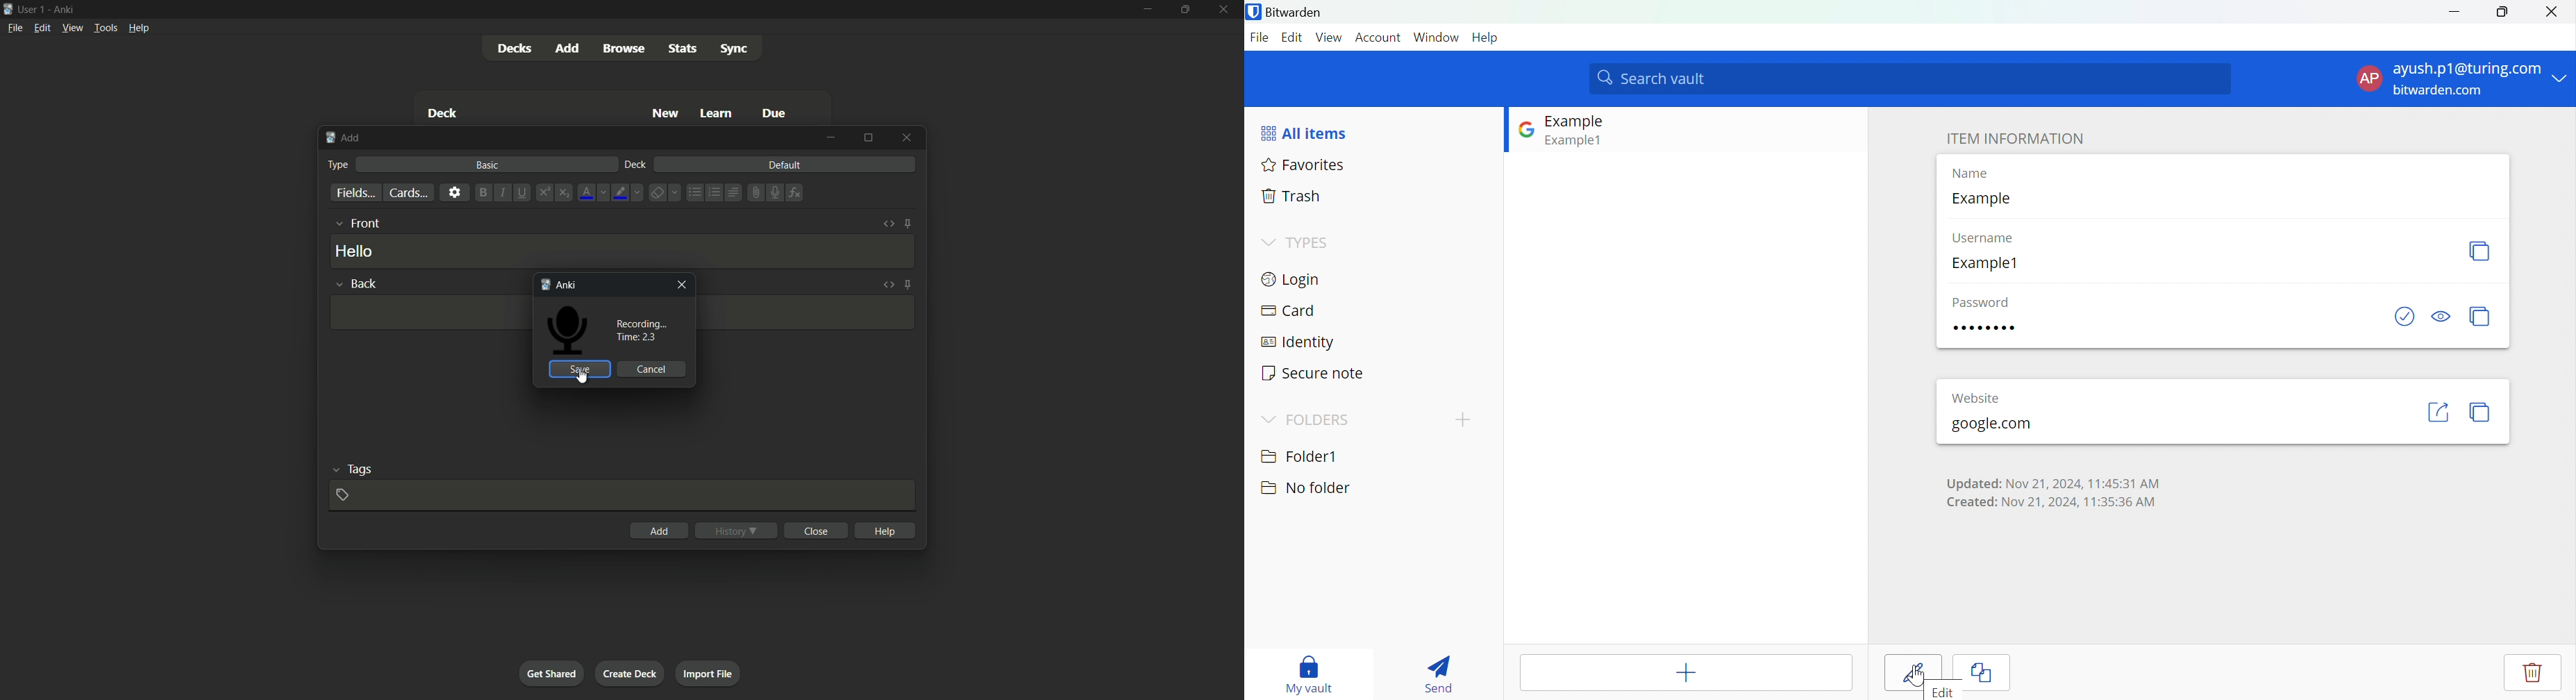 The height and width of the screenshot is (700, 2576). I want to click on create deck, so click(631, 673).